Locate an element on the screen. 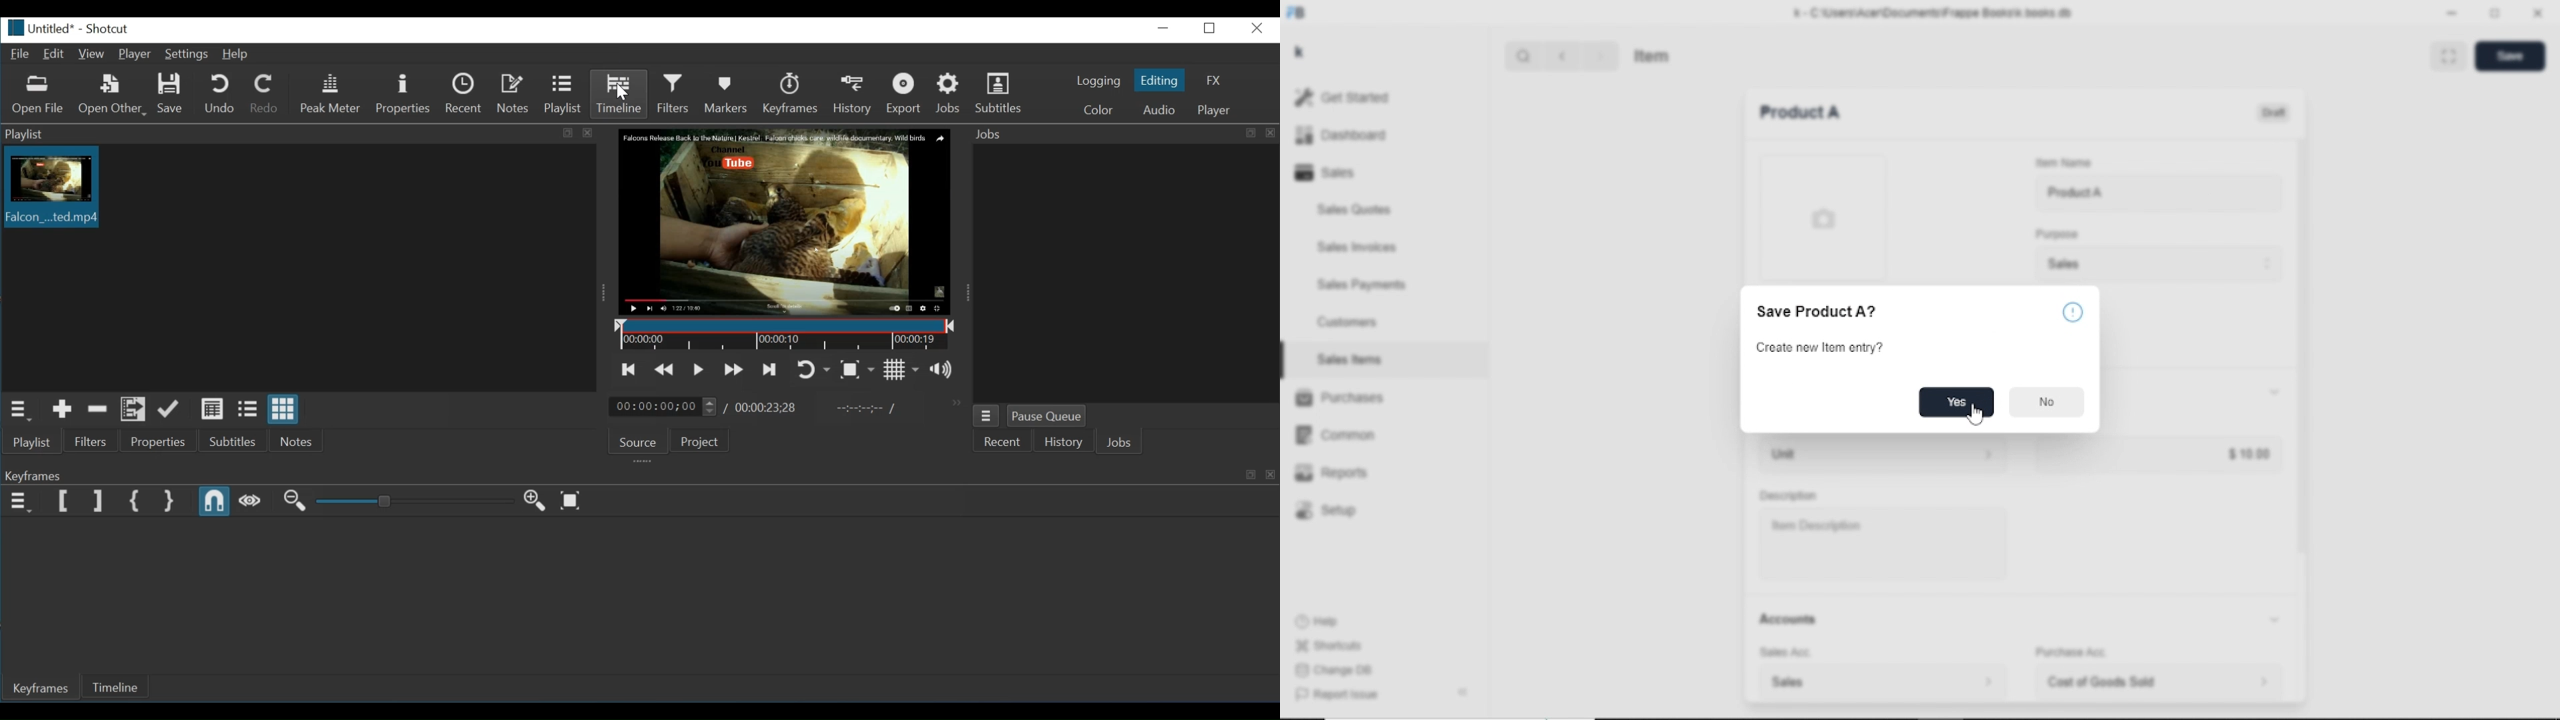 Image resolution: width=2576 pixels, height=728 pixels. ! is located at coordinates (2074, 312).